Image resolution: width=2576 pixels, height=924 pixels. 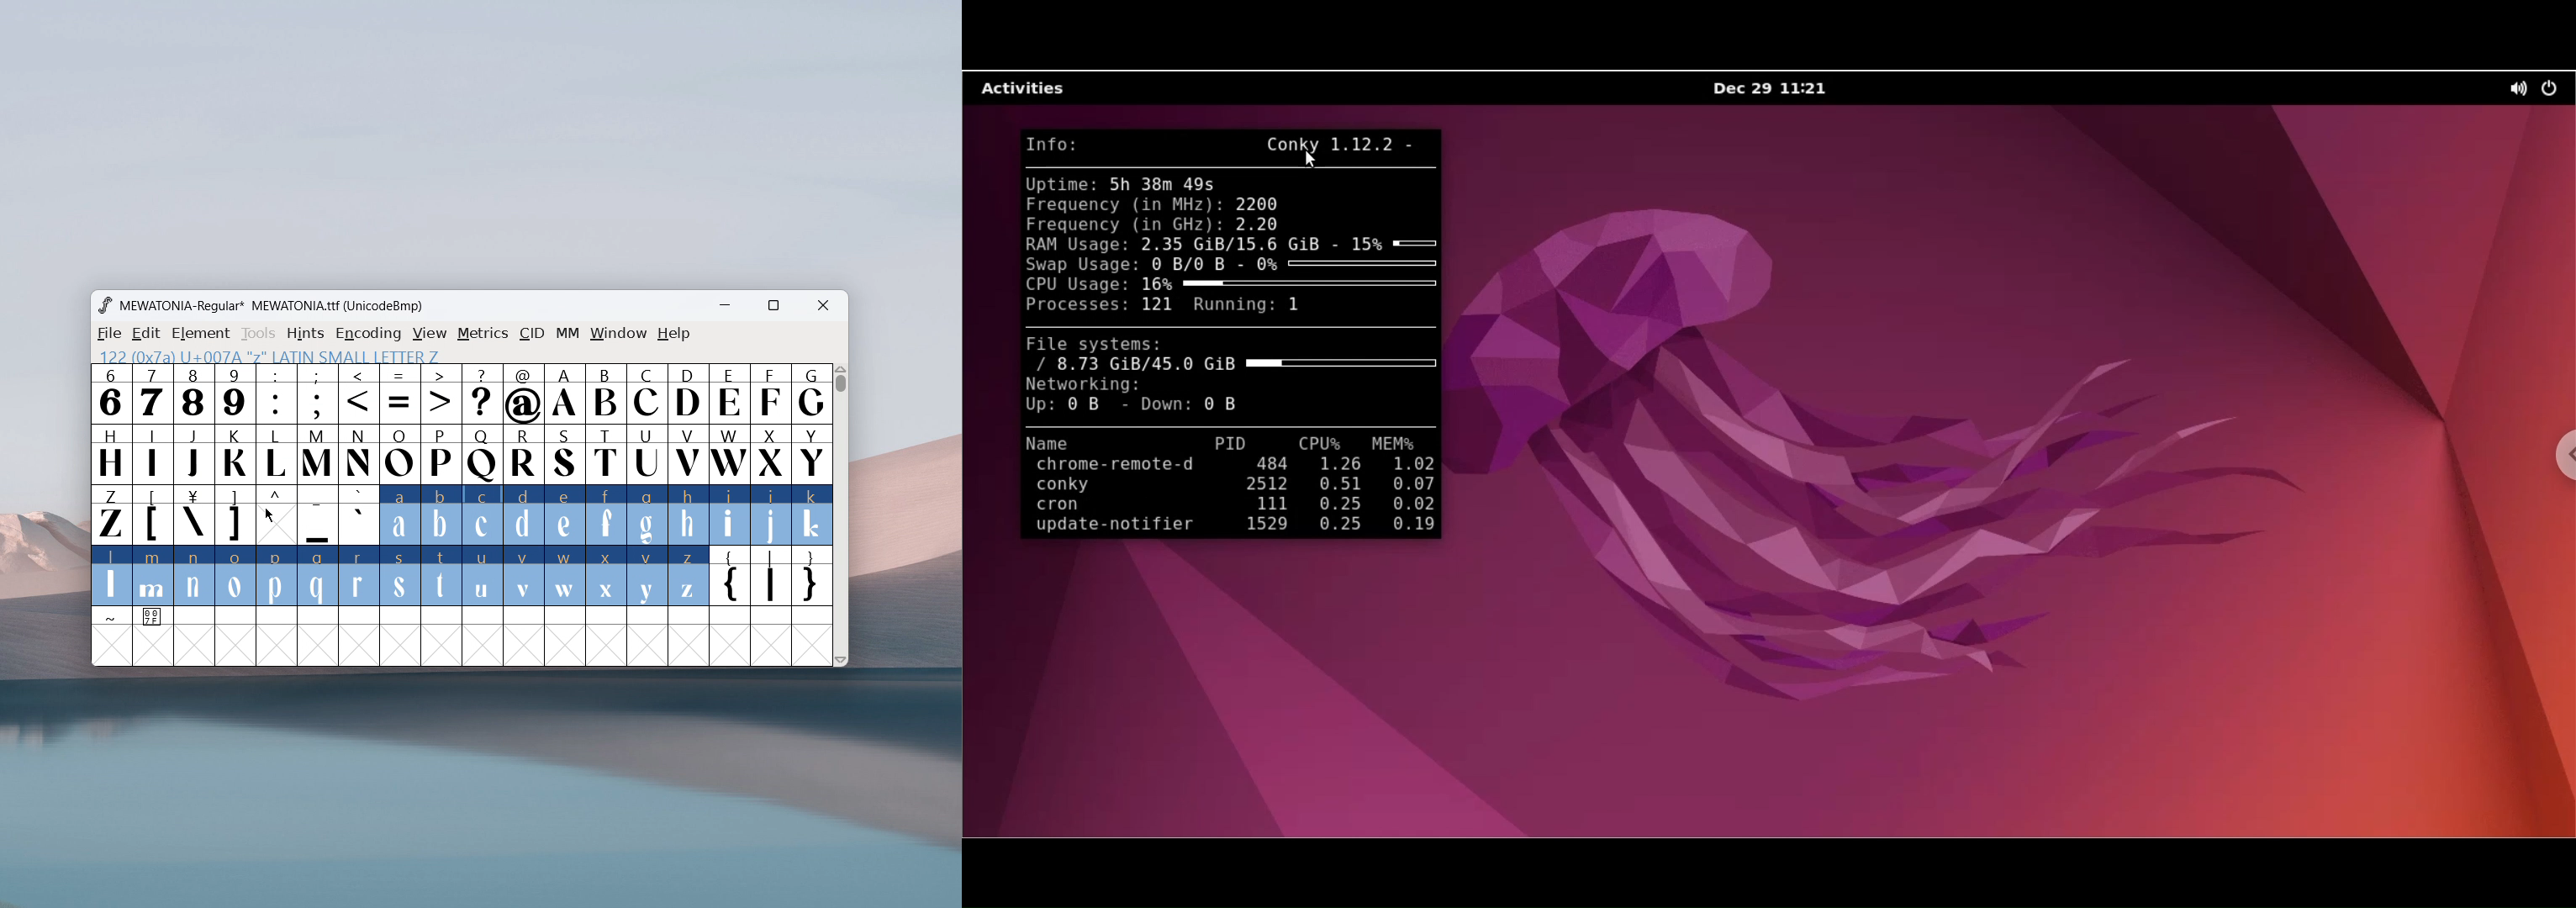 What do you see at coordinates (235, 515) in the screenshot?
I see `]` at bounding box center [235, 515].